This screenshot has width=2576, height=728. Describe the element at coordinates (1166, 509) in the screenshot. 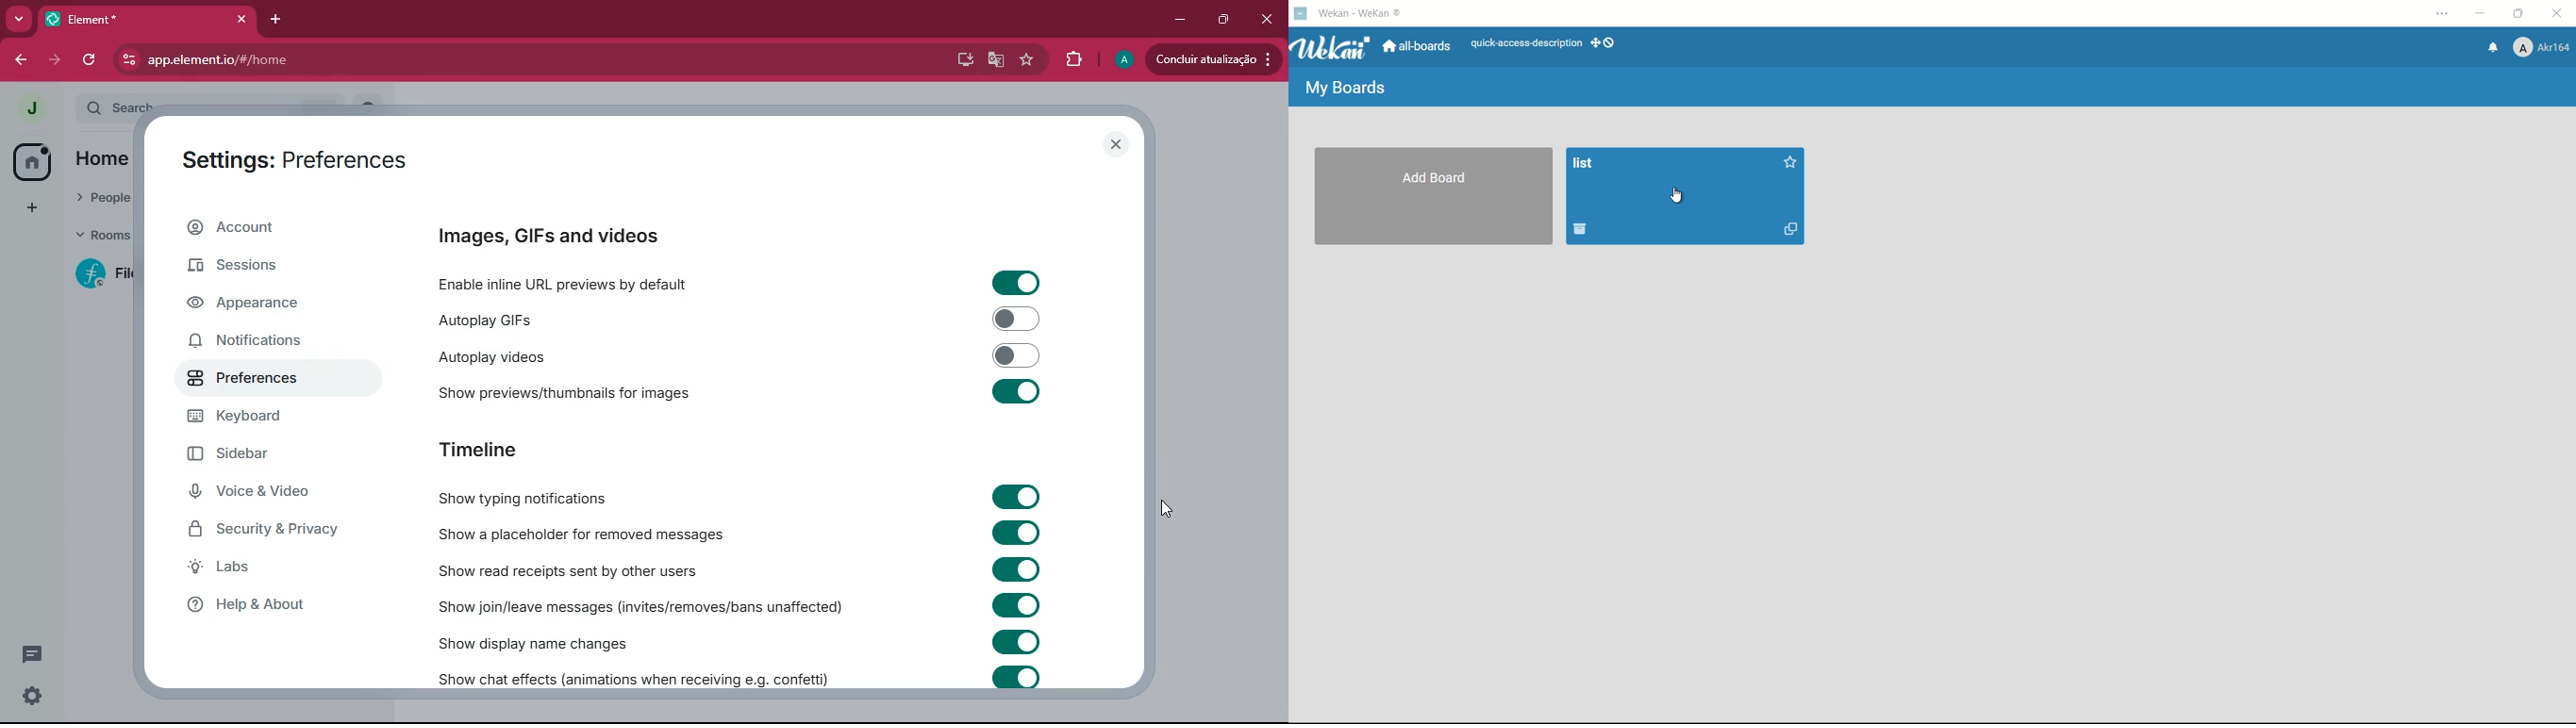

I see `drag to` at that location.